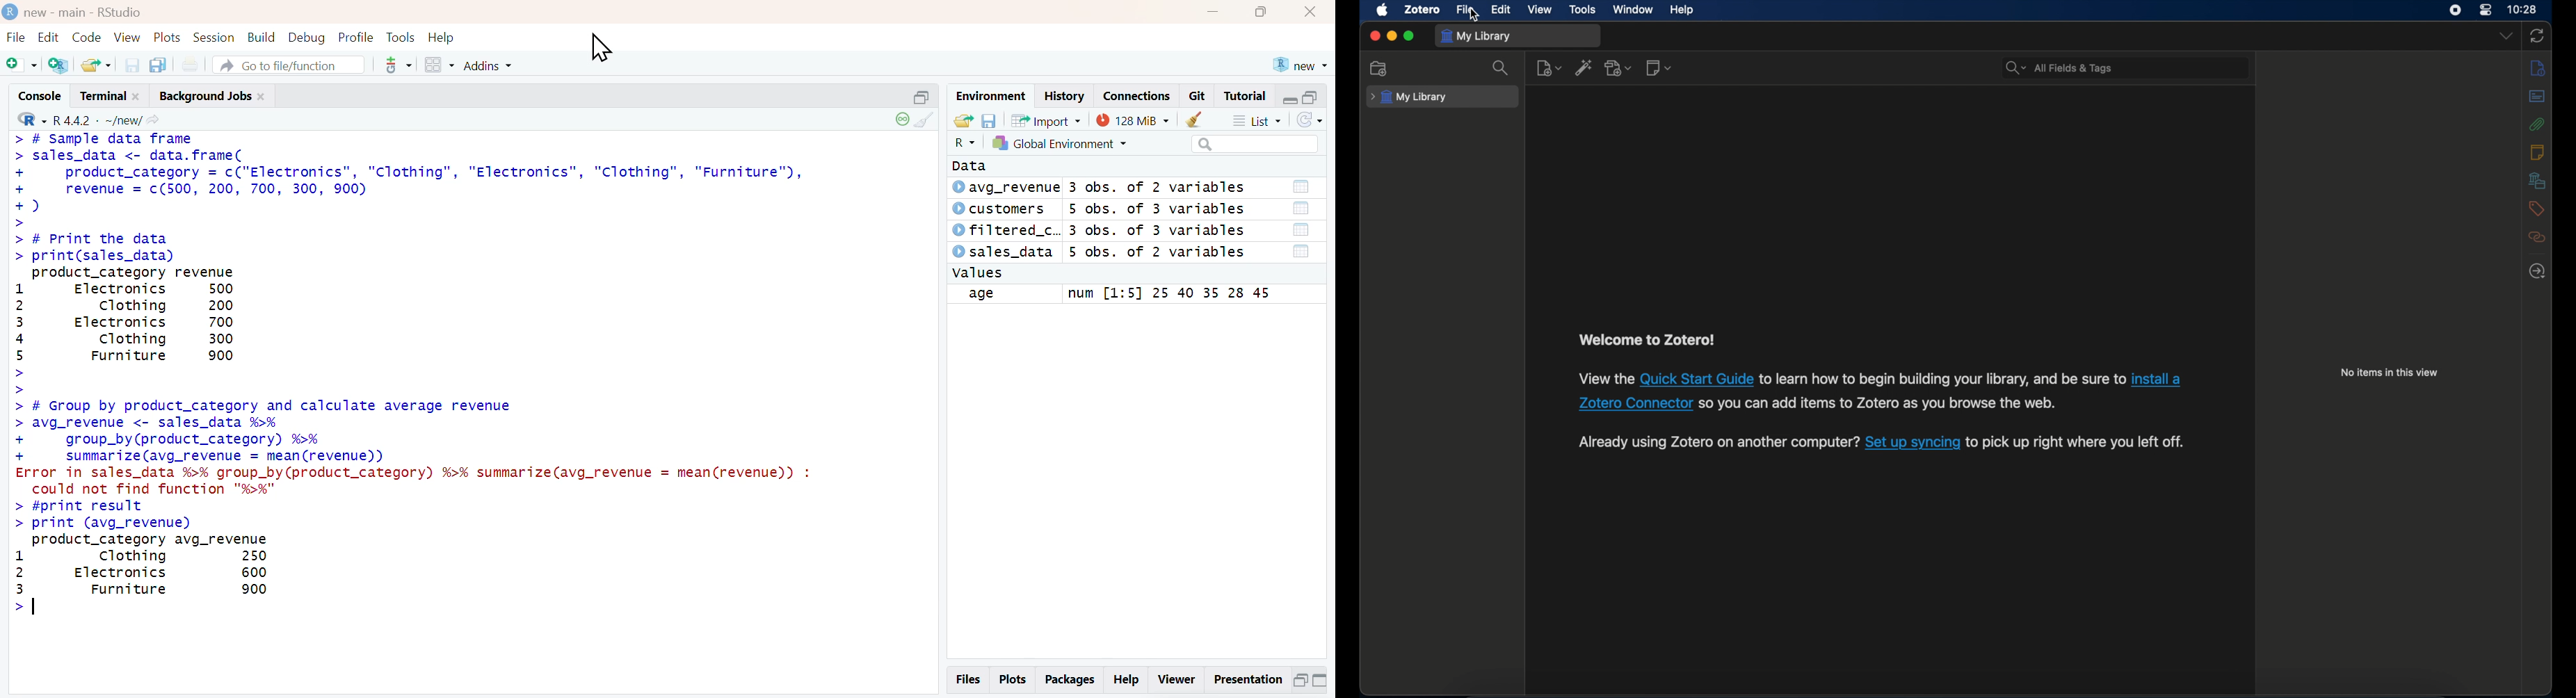 This screenshot has height=700, width=2576. I want to click on Data, so click(975, 165).